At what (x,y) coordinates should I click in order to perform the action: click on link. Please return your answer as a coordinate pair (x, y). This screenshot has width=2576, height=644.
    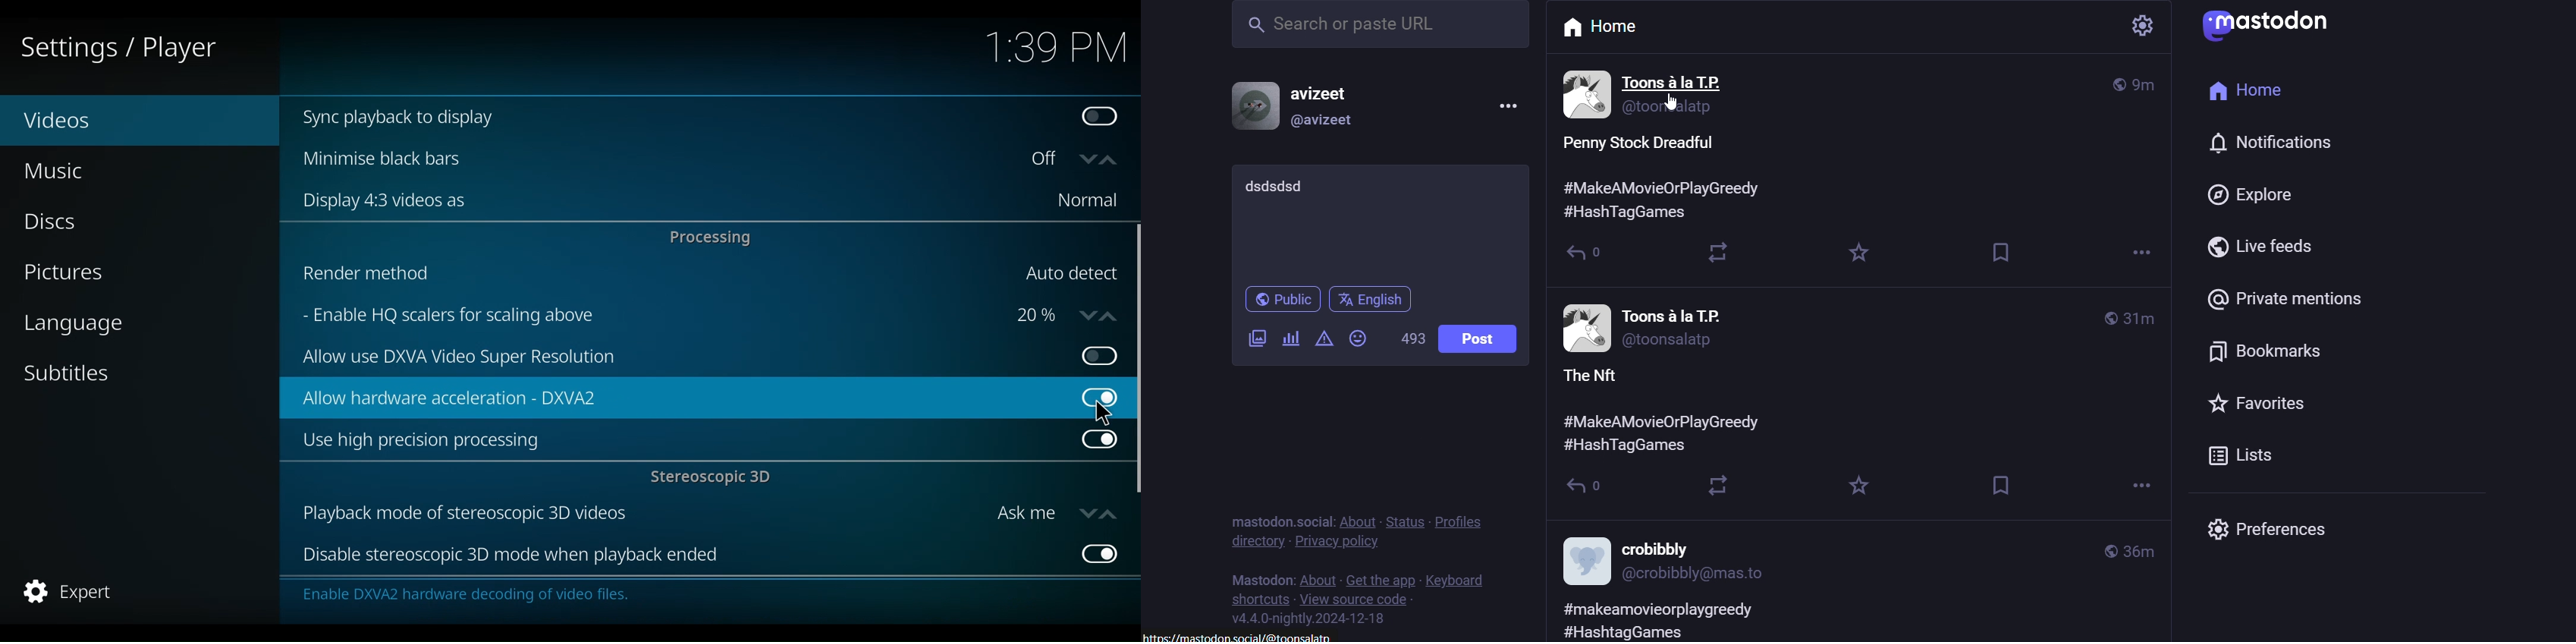
    Looking at the image, I should click on (1257, 636).